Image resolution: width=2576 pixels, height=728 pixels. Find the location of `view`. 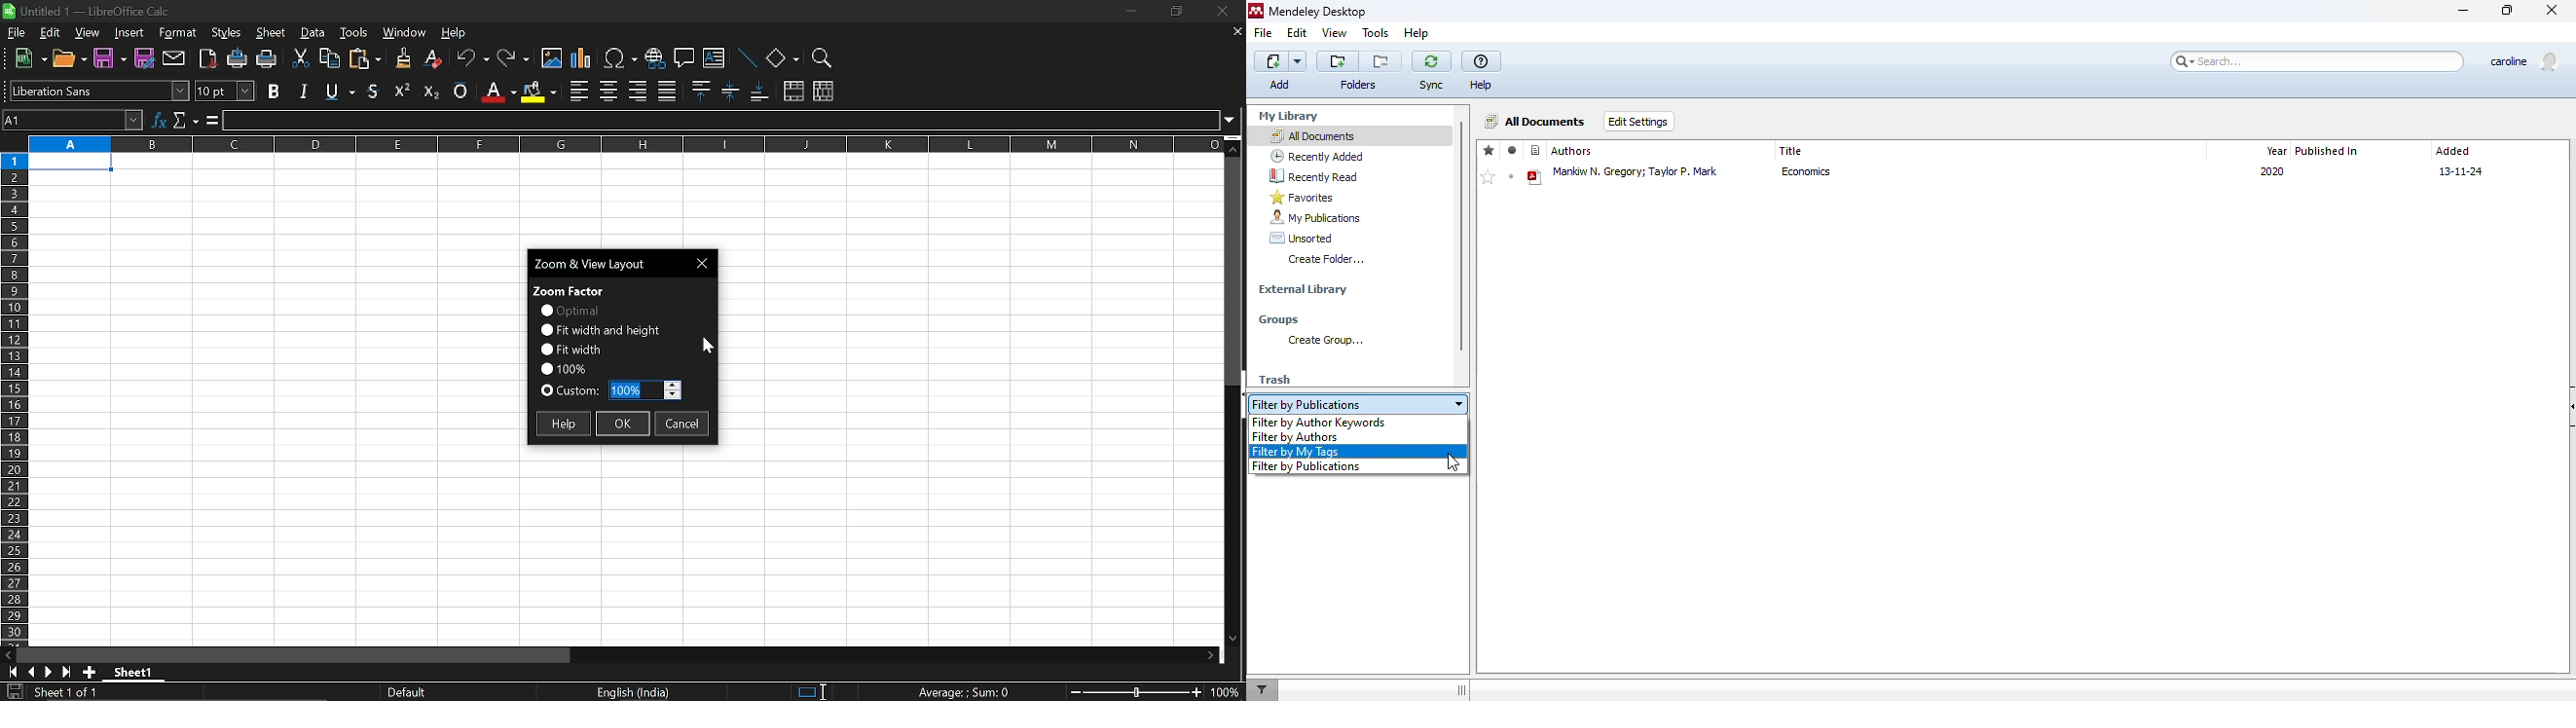

view is located at coordinates (89, 34).